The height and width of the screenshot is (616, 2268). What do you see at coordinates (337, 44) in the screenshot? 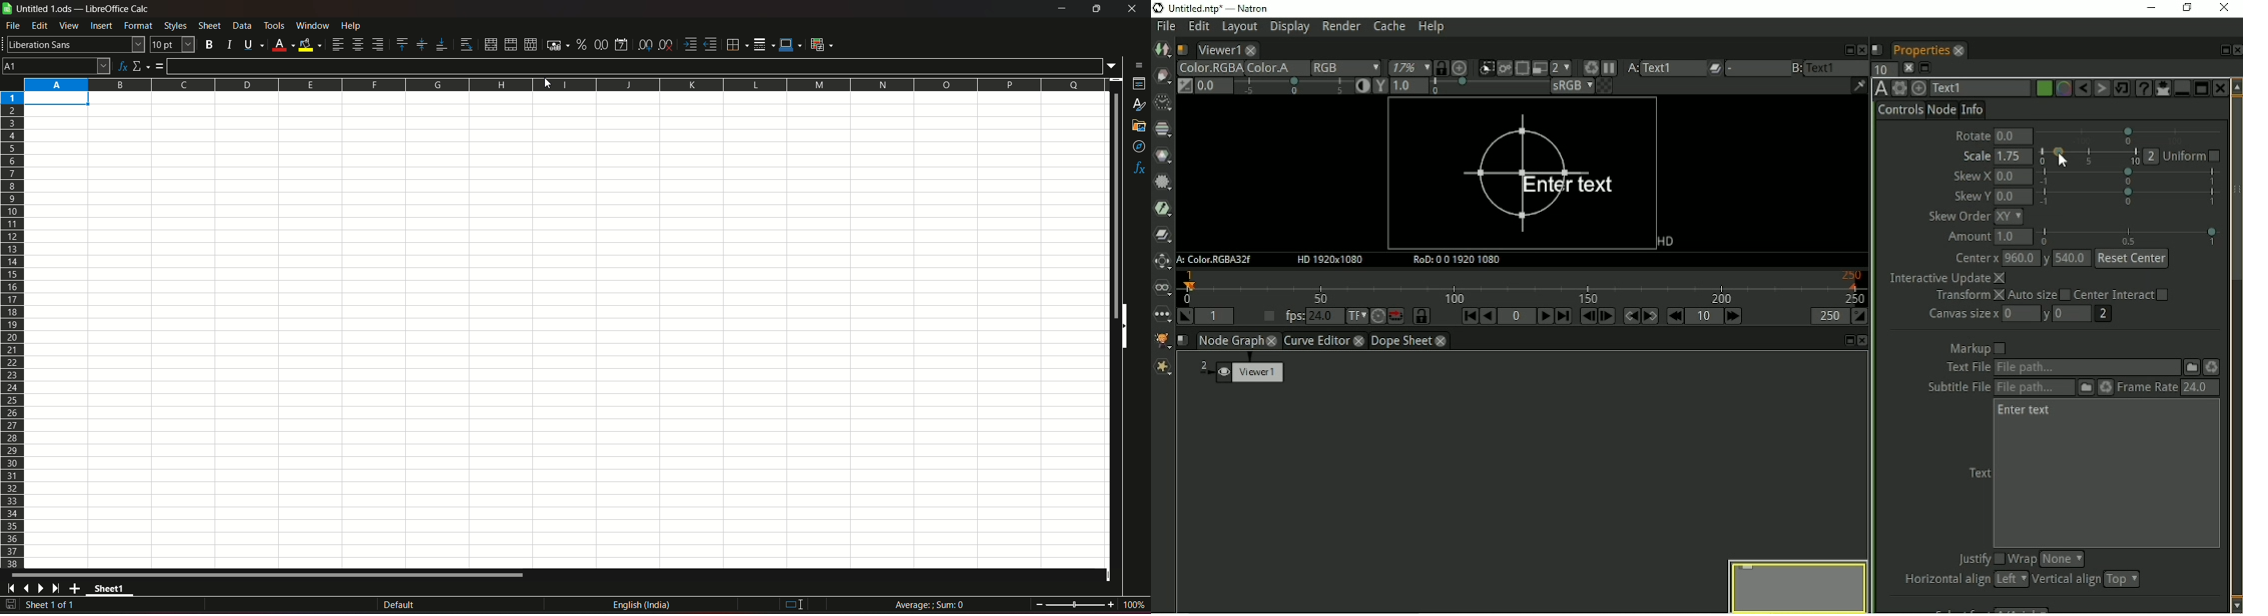
I see `  align` at bounding box center [337, 44].